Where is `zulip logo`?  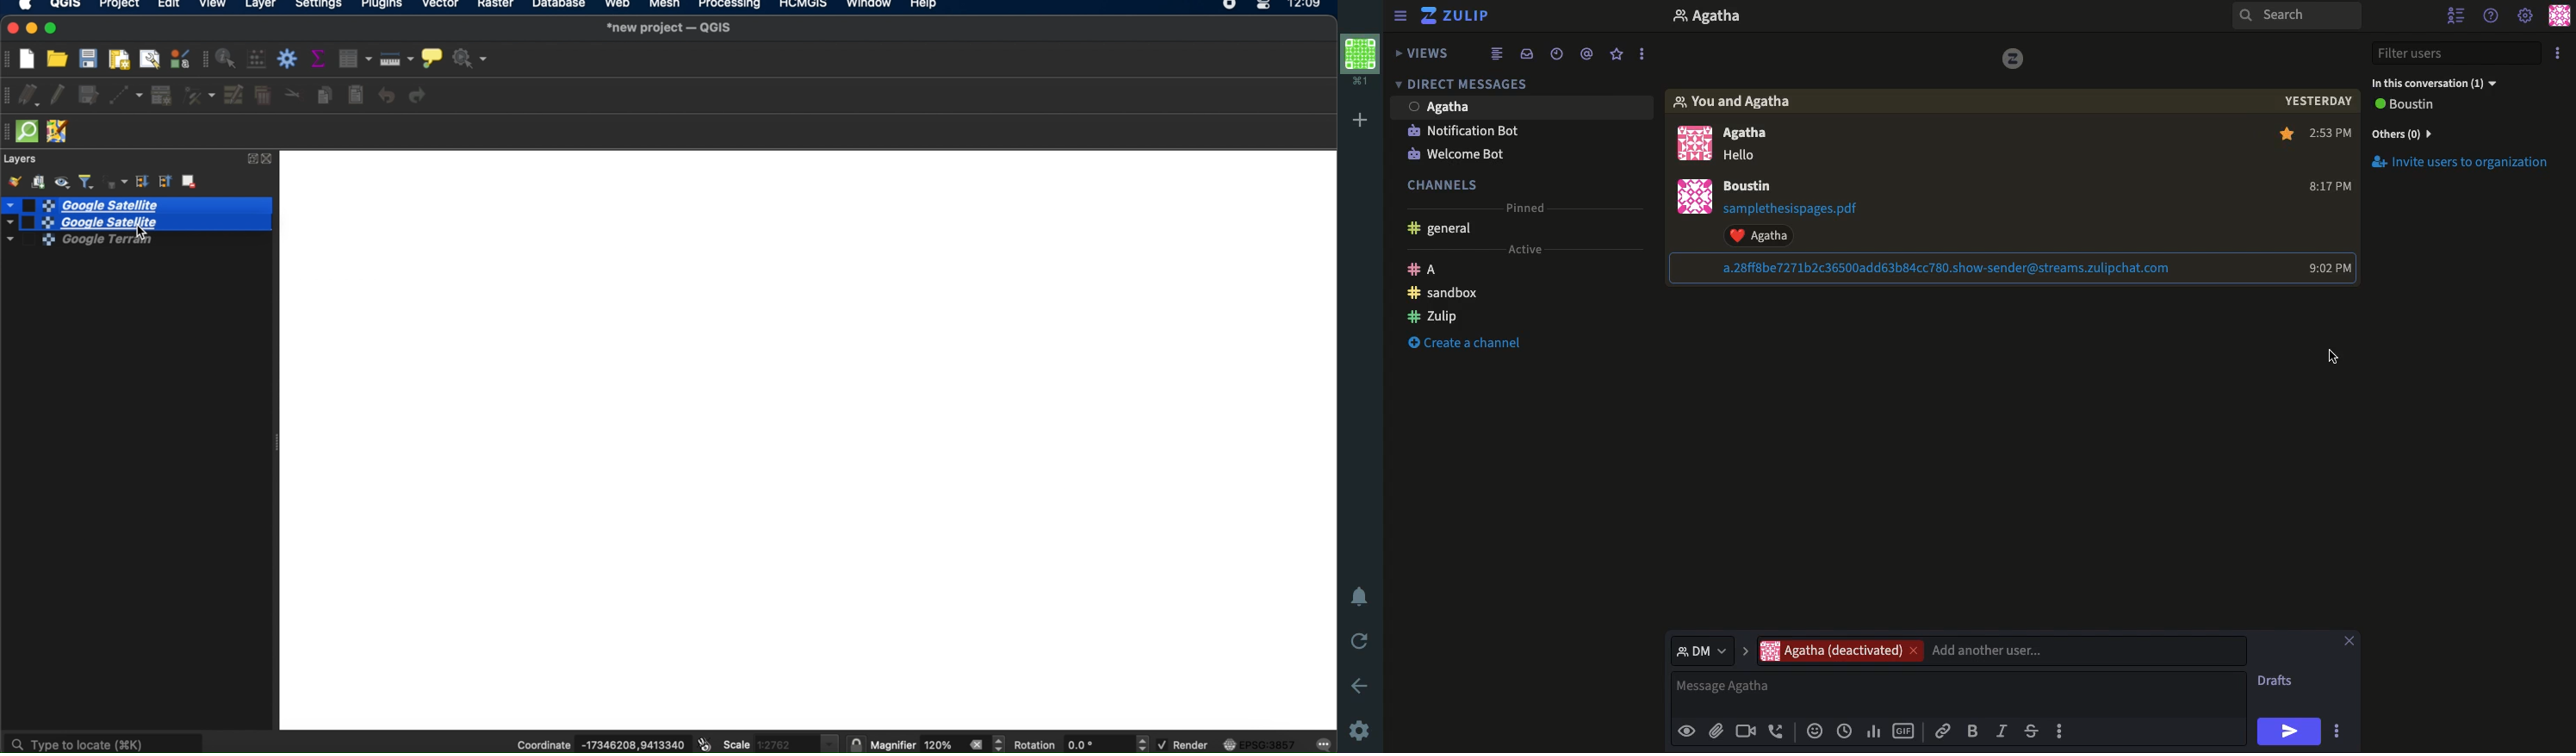 zulip logo is located at coordinates (2014, 59).